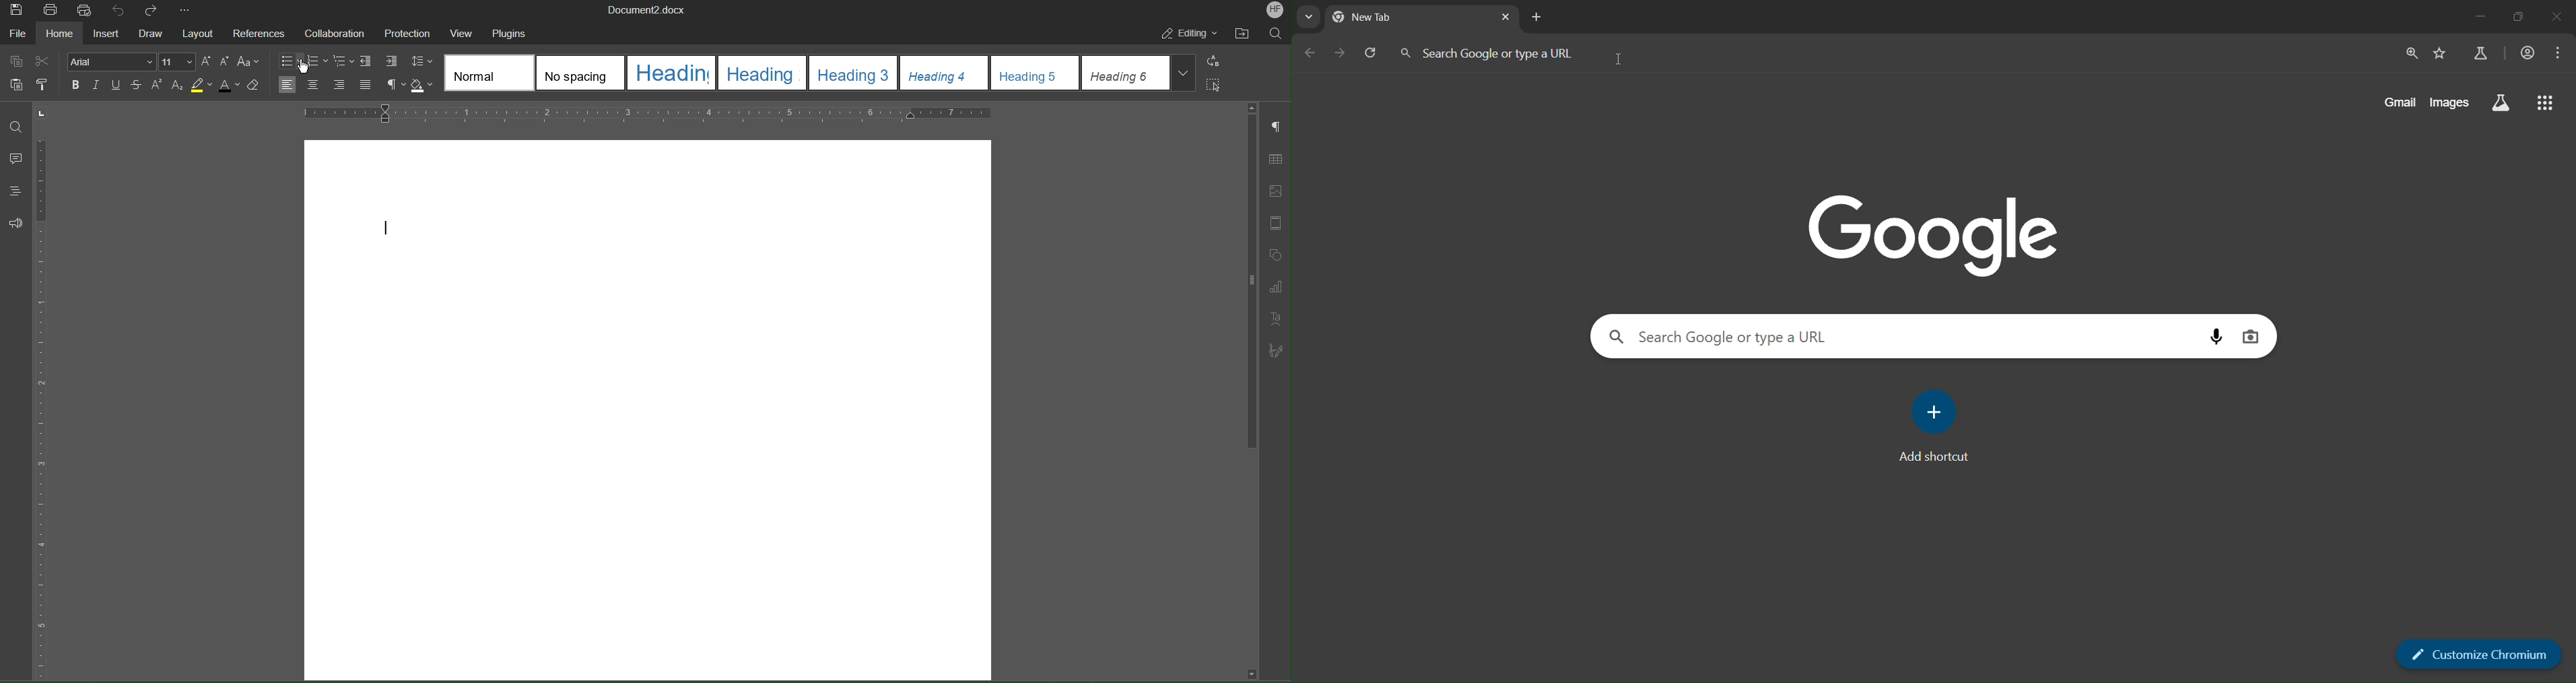 Image resolution: width=2576 pixels, height=700 pixels. I want to click on google, so click(1931, 239).